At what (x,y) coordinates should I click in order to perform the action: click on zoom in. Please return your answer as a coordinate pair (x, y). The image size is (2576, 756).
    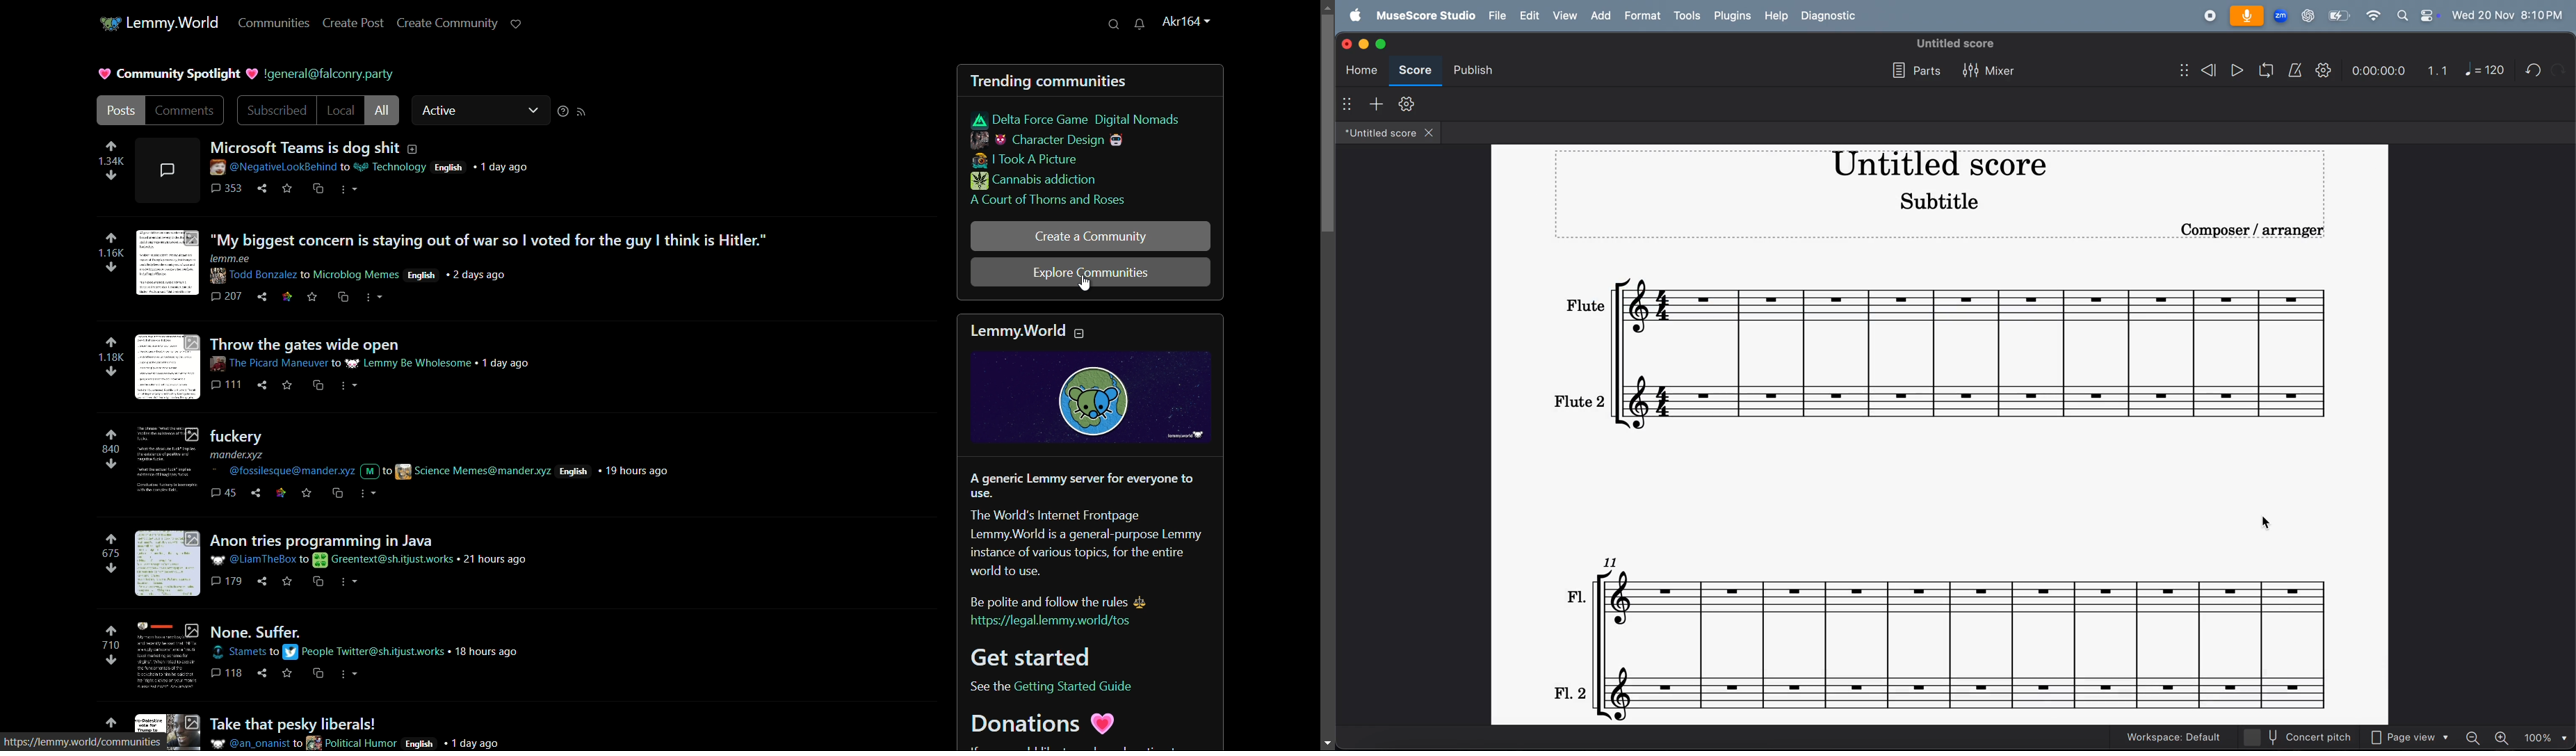
    Looking at the image, I should click on (2504, 737).